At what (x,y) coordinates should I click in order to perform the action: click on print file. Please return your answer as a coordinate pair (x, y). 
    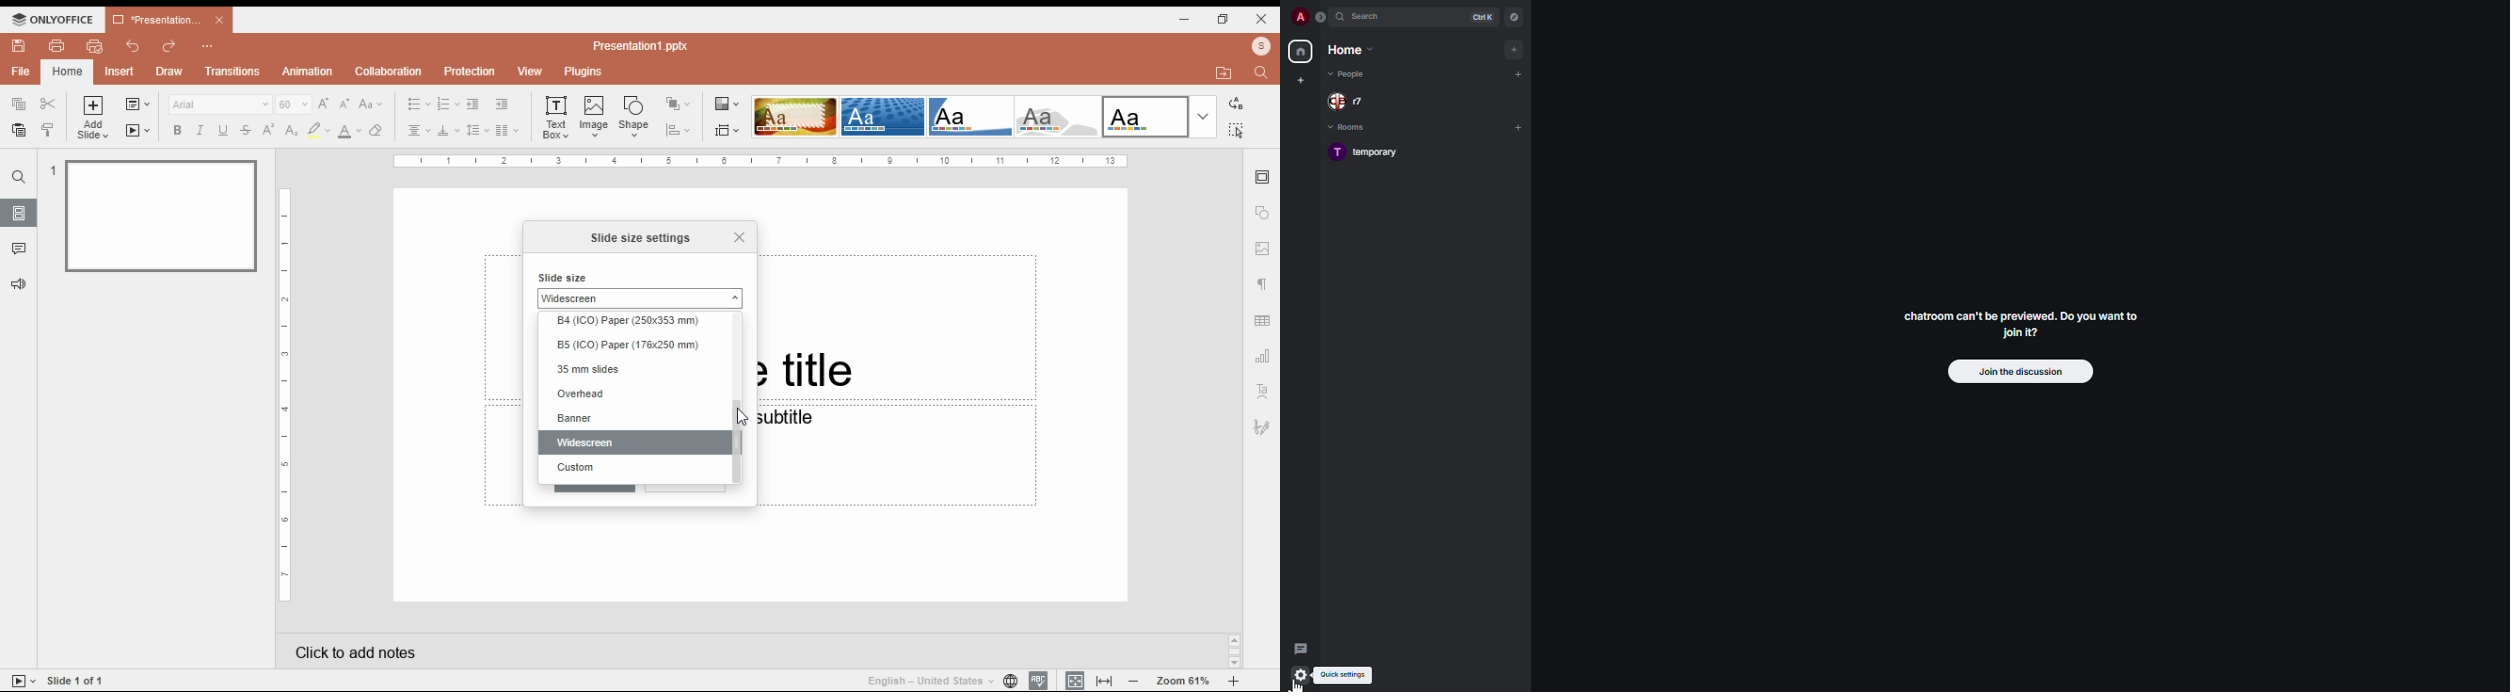
    Looking at the image, I should click on (57, 46).